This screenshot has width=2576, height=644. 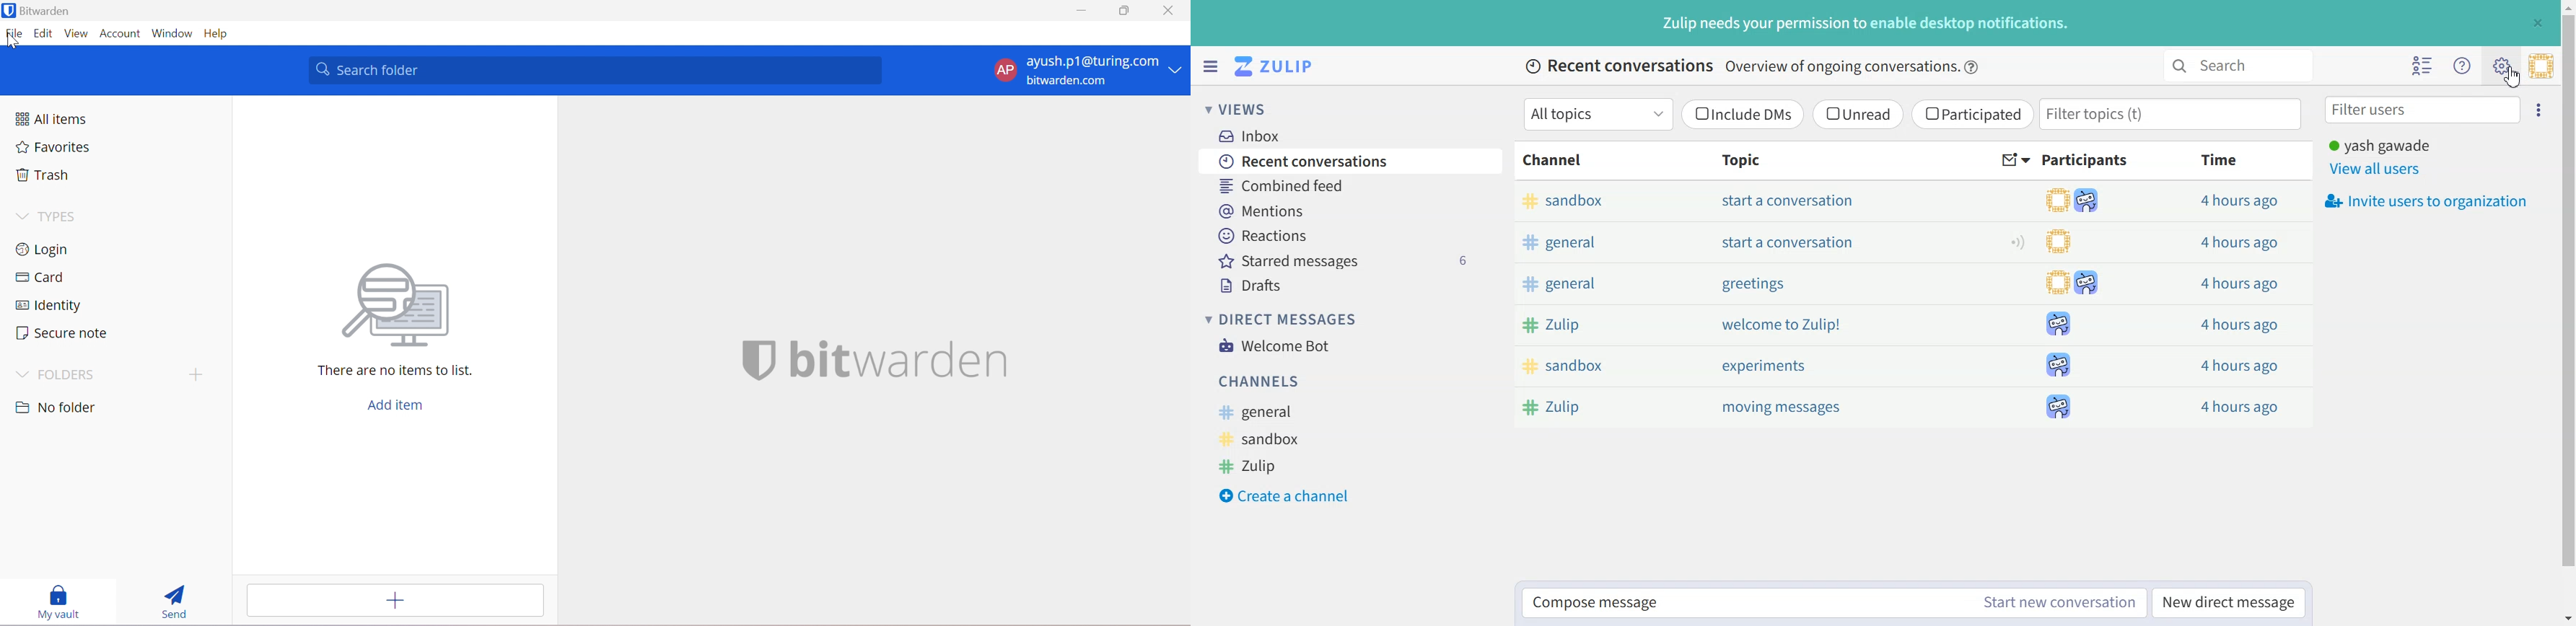 What do you see at coordinates (1857, 114) in the screenshot?
I see `Unread` at bounding box center [1857, 114].